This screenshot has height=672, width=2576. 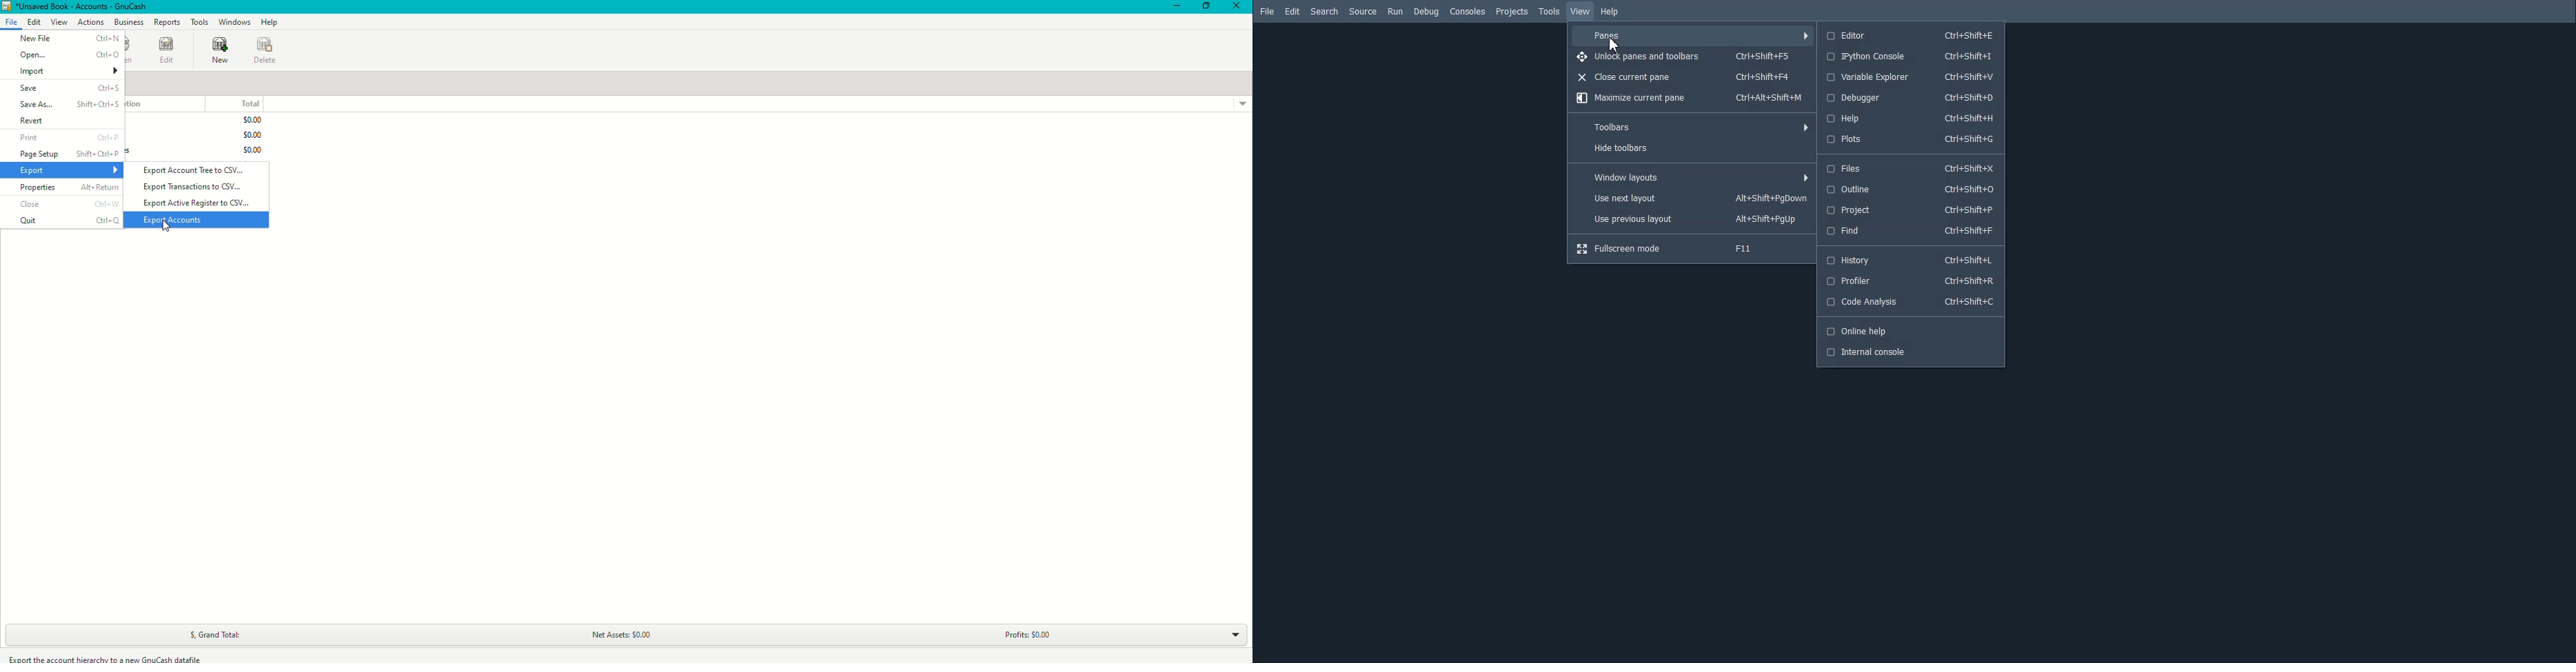 I want to click on Debug, so click(x=1426, y=11).